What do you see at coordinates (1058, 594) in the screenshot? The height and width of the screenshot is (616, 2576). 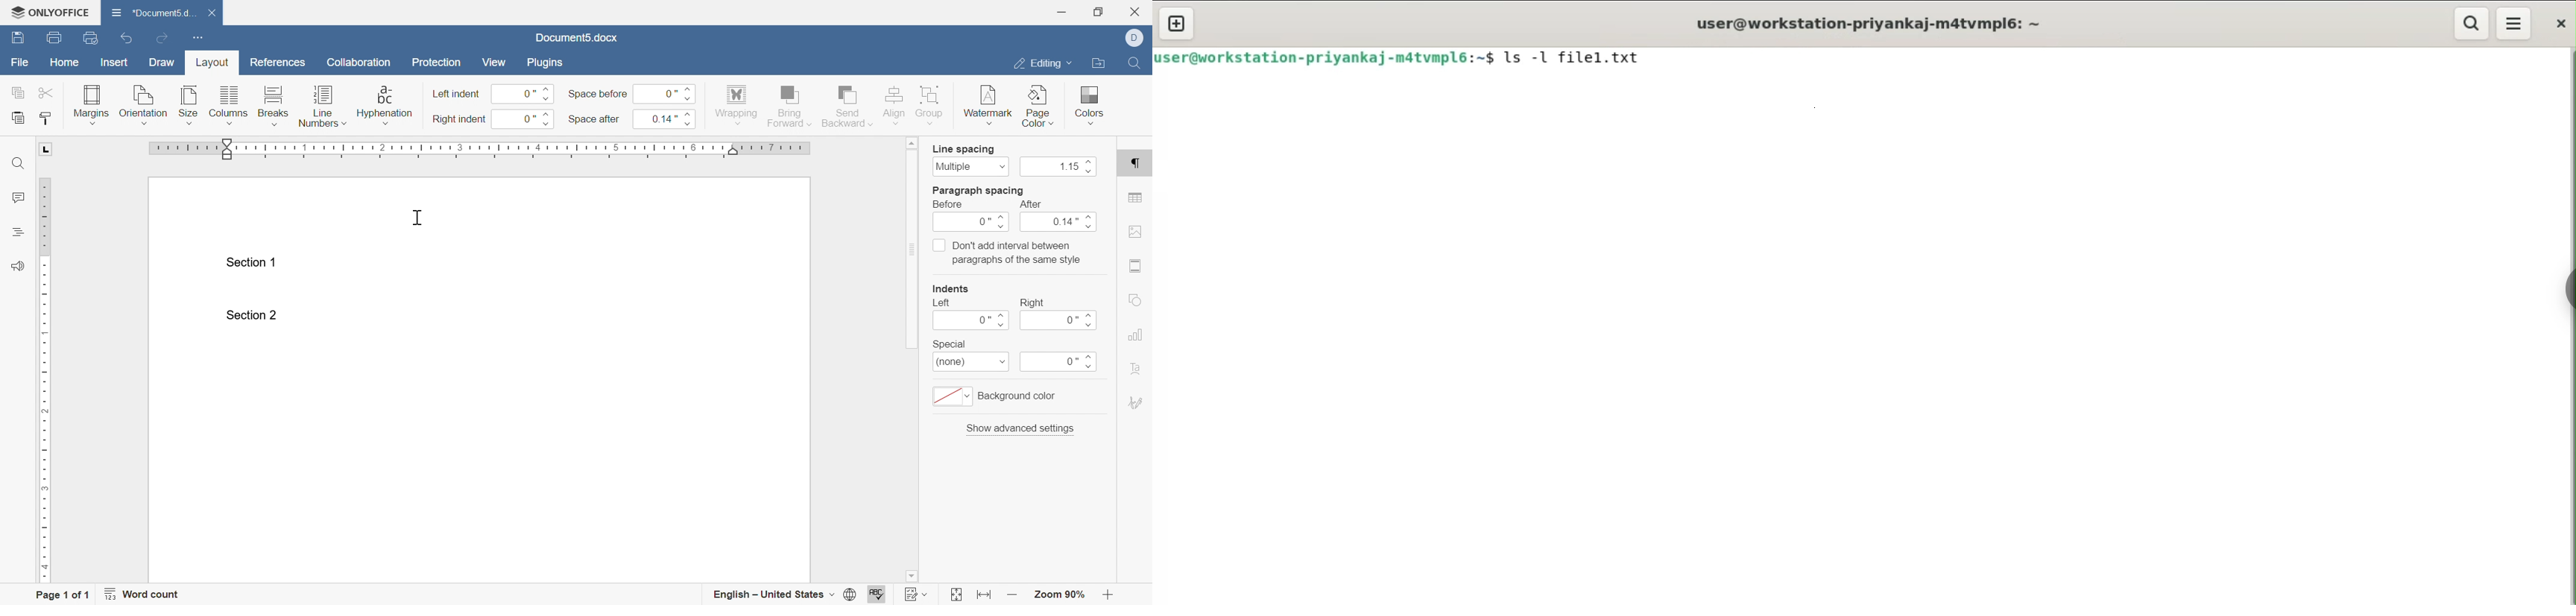 I see `zoom 90%` at bounding box center [1058, 594].